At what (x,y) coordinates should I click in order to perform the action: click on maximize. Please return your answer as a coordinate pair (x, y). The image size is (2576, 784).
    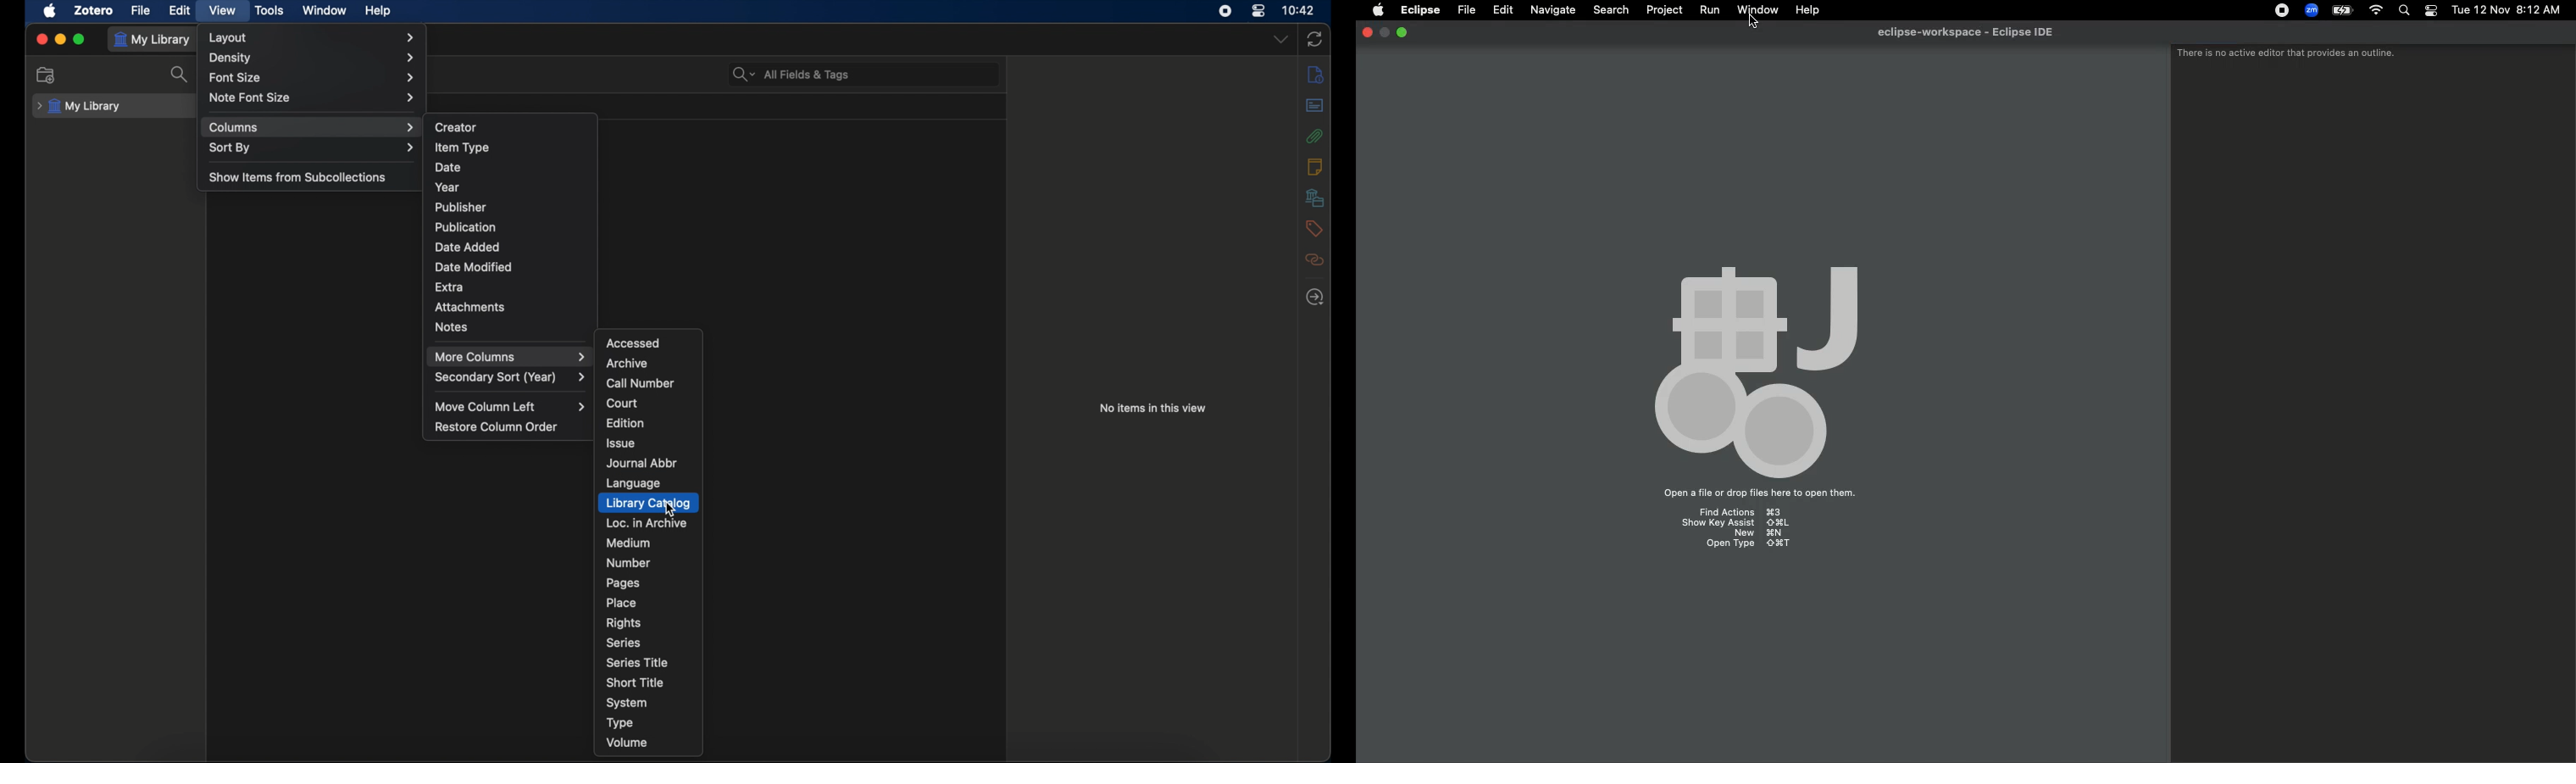
    Looking at the image, I should click on (79, 40).